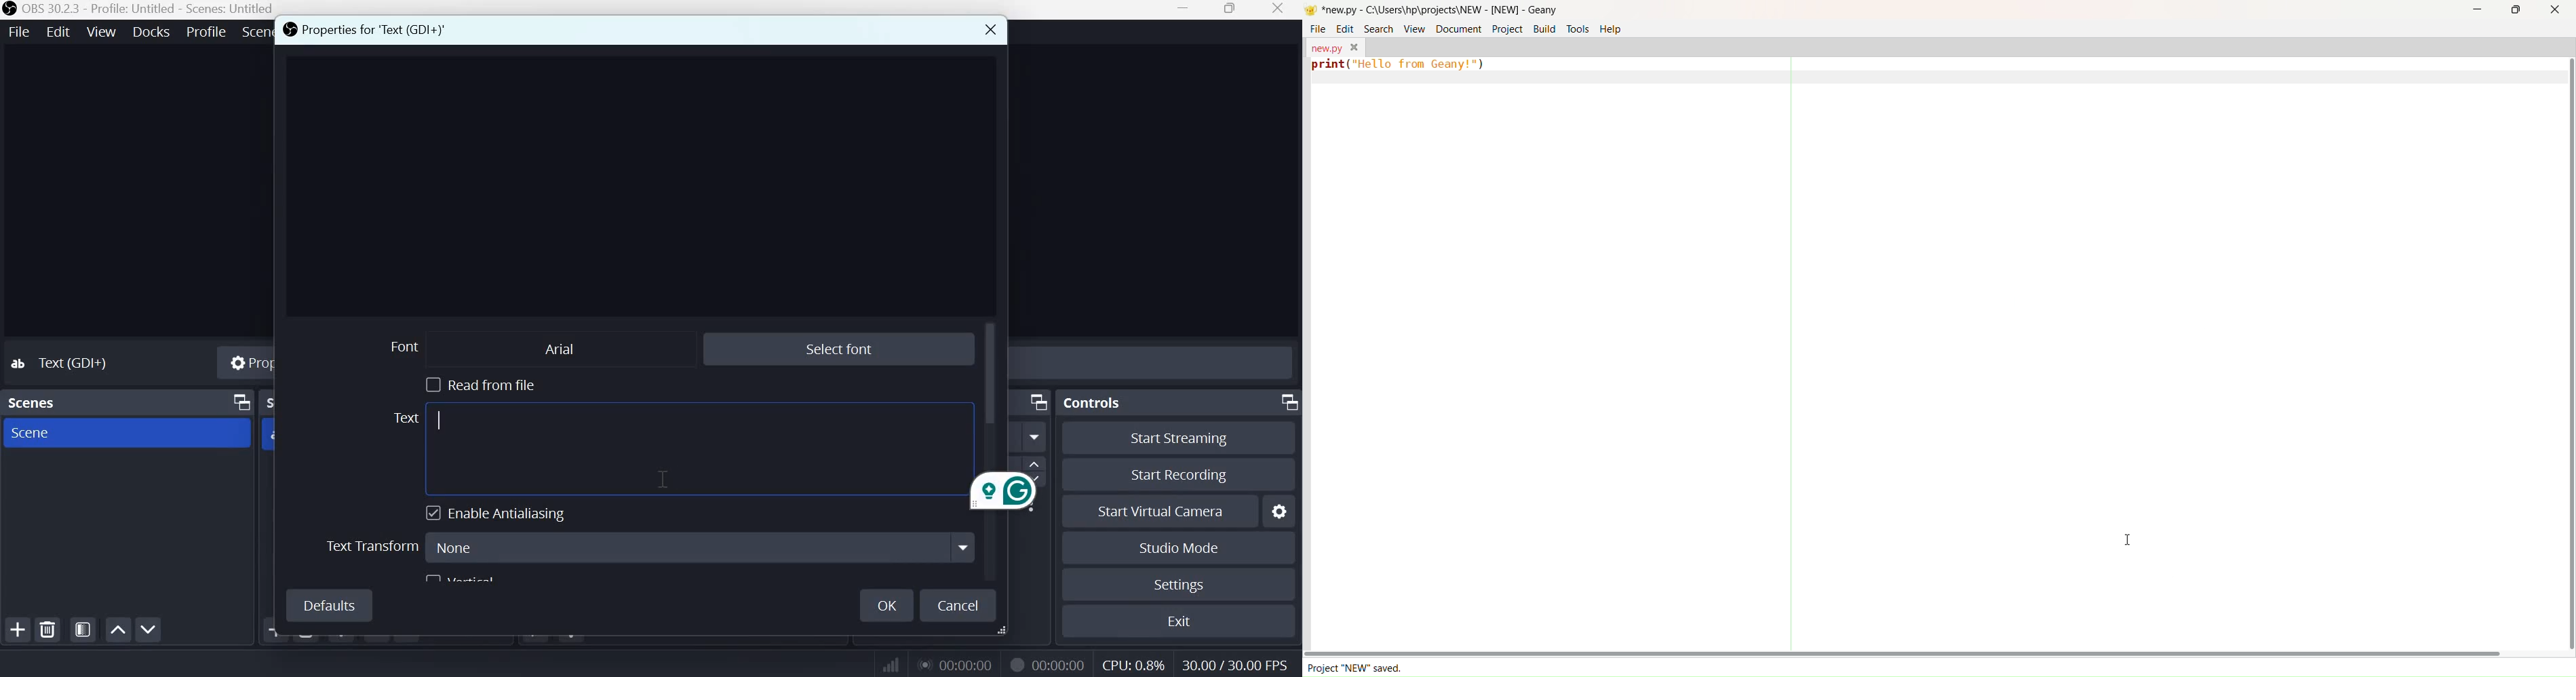 Image resolution: width=2576 pixels, height=700 pixels. What do you see at coordinates (840, 348) in the screenshot?
I see `Select font` at bounding box center [840, 348].